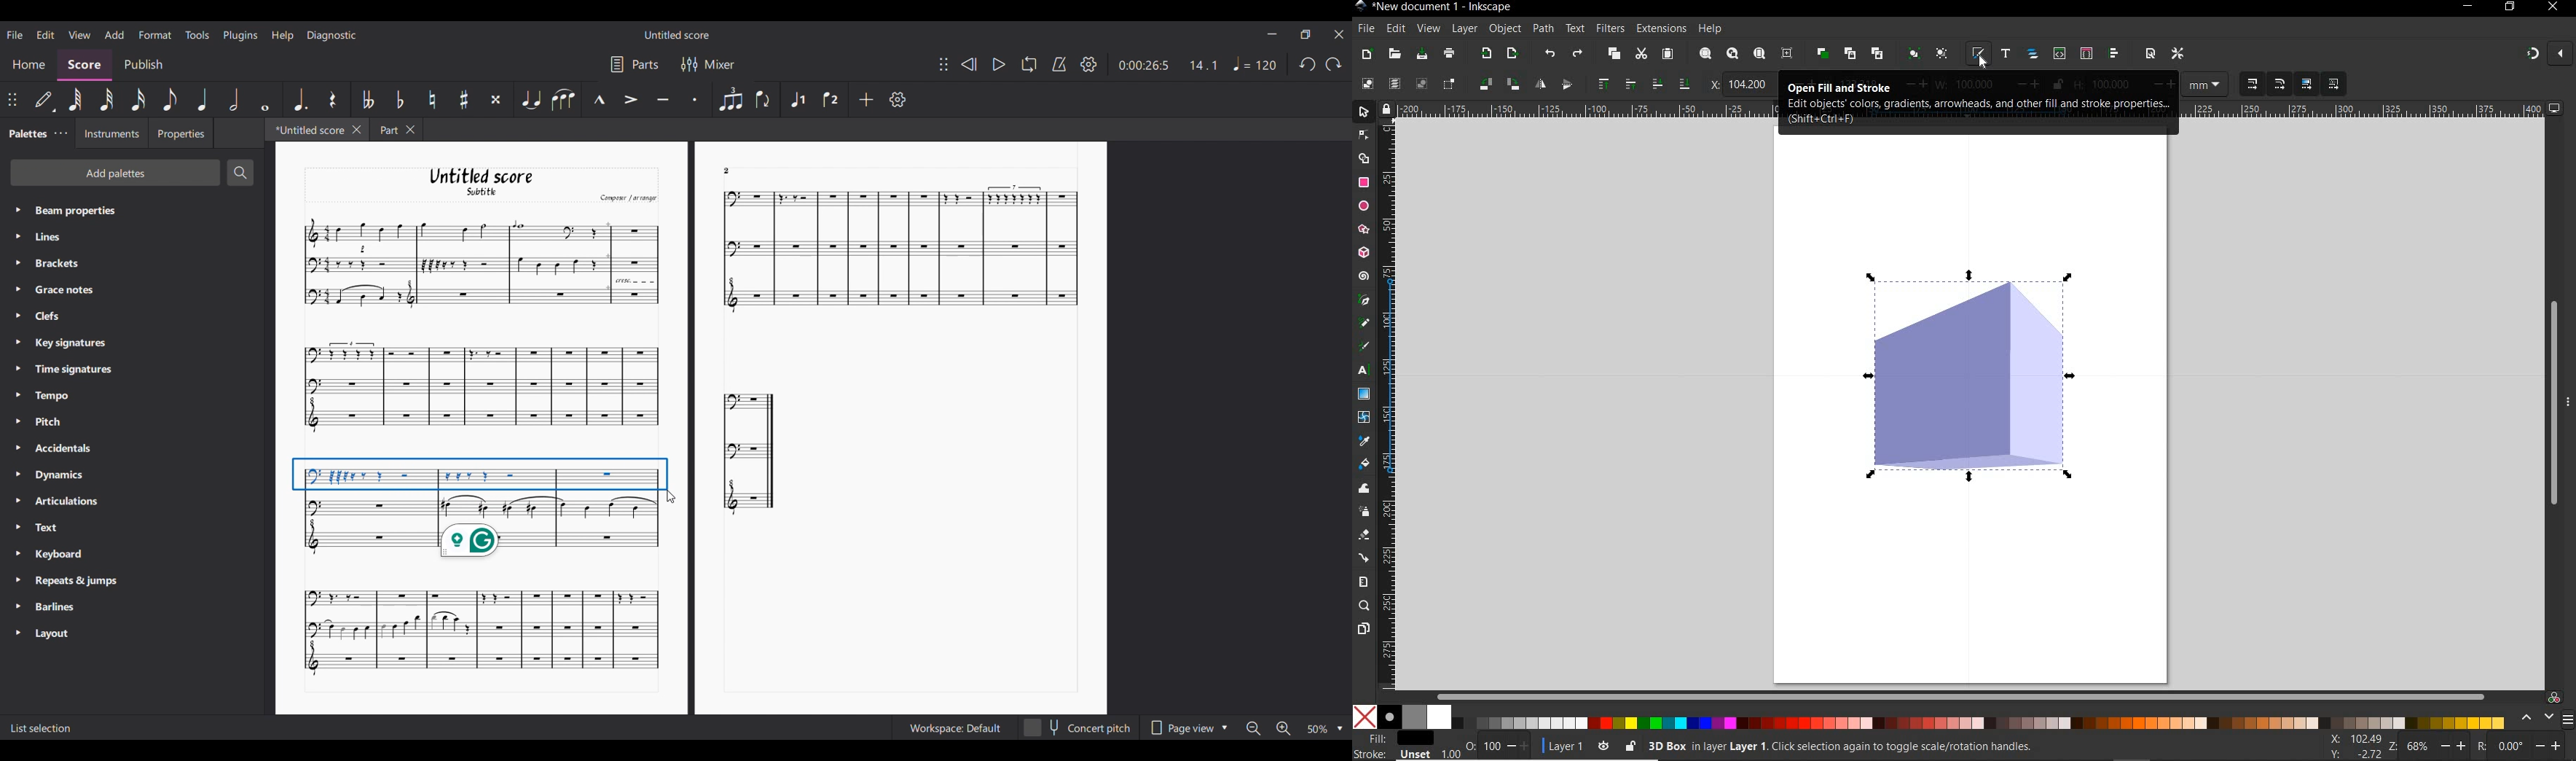 This screenshot has height=784, width=2576. I want to click on Graph, so click(480, 486).